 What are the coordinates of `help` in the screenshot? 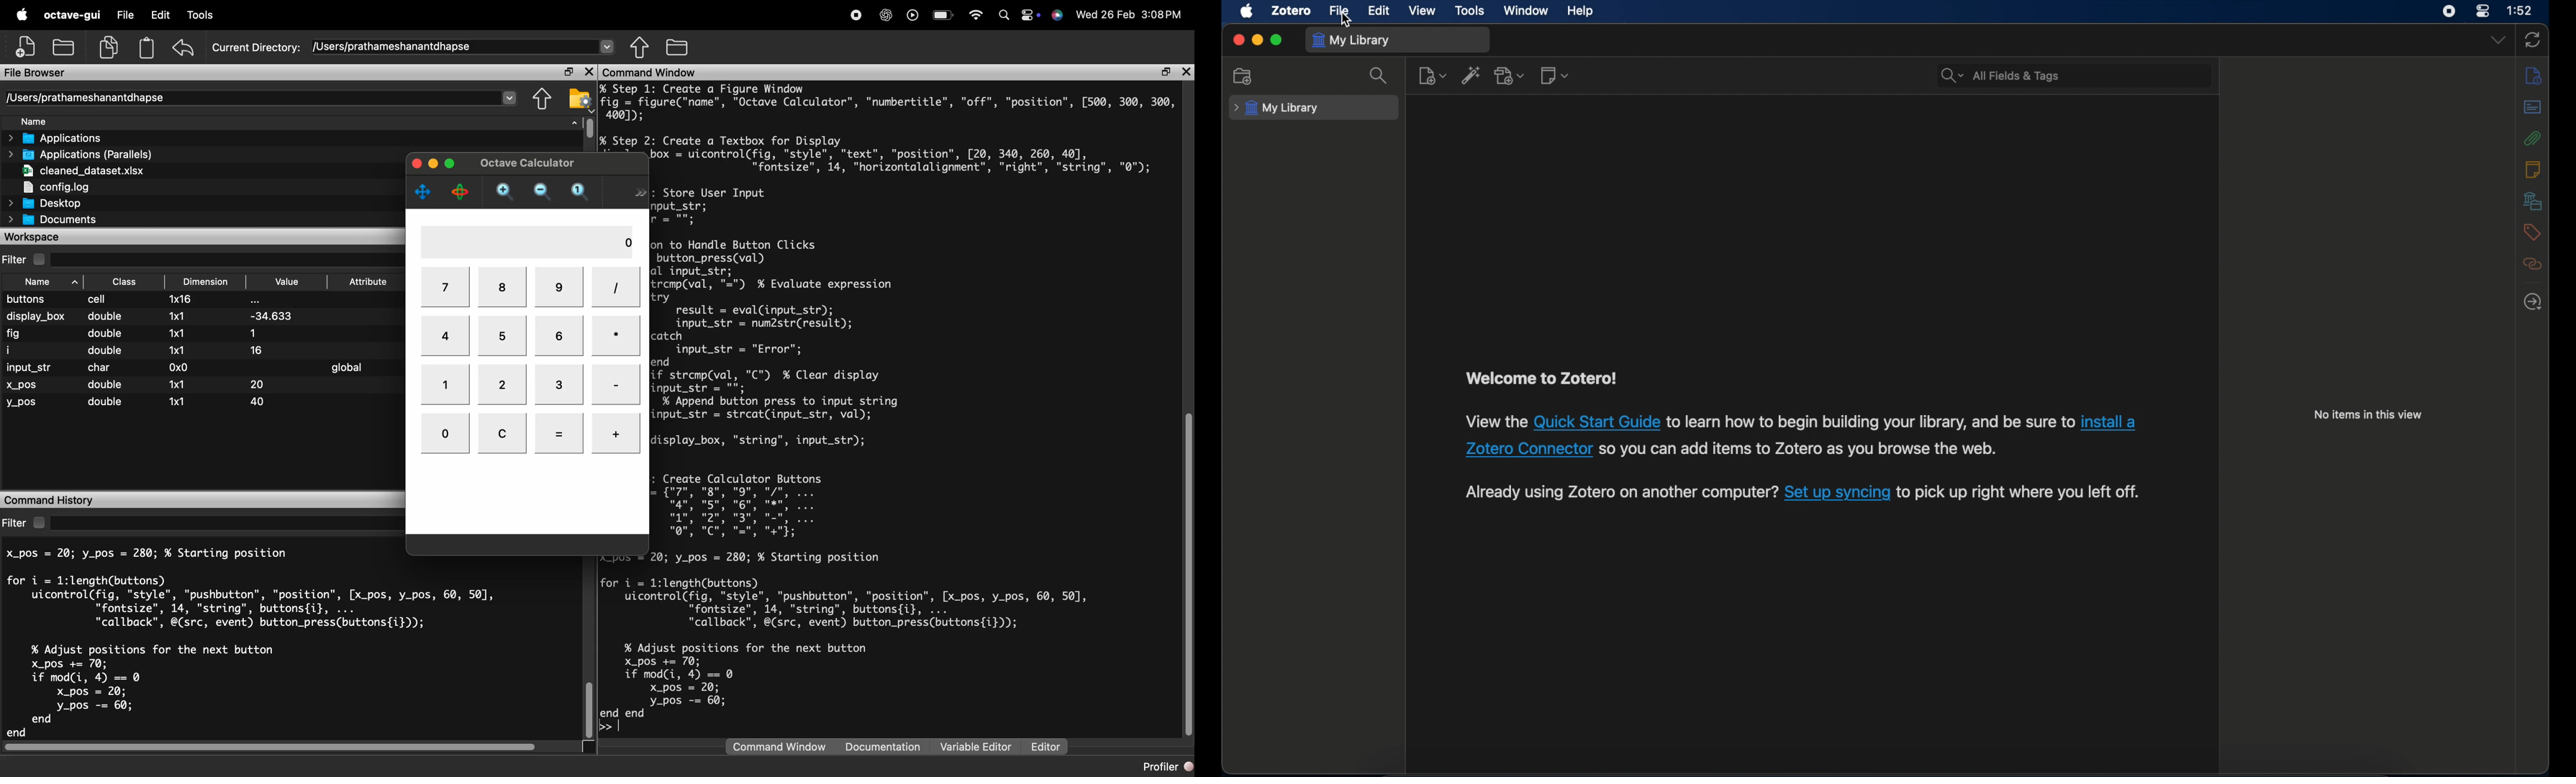 It's located at (1580, 10).